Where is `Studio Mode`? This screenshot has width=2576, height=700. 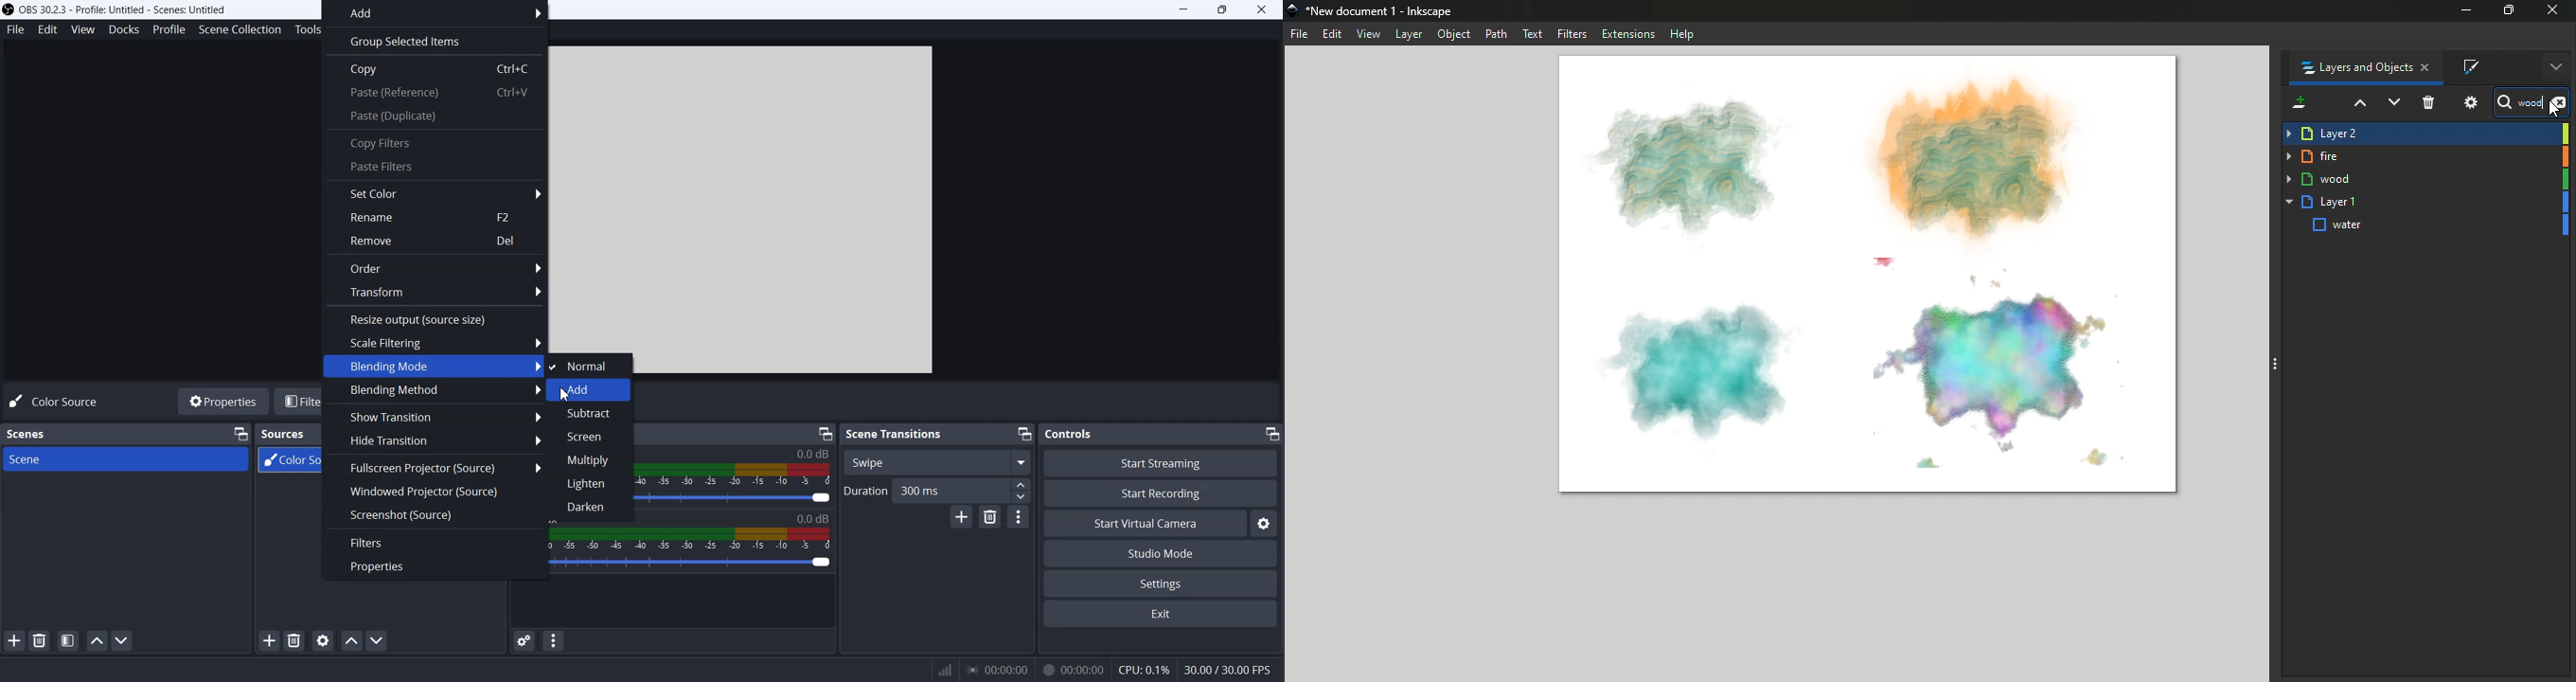 Studio Mode is located at coordinates (1161, 552).